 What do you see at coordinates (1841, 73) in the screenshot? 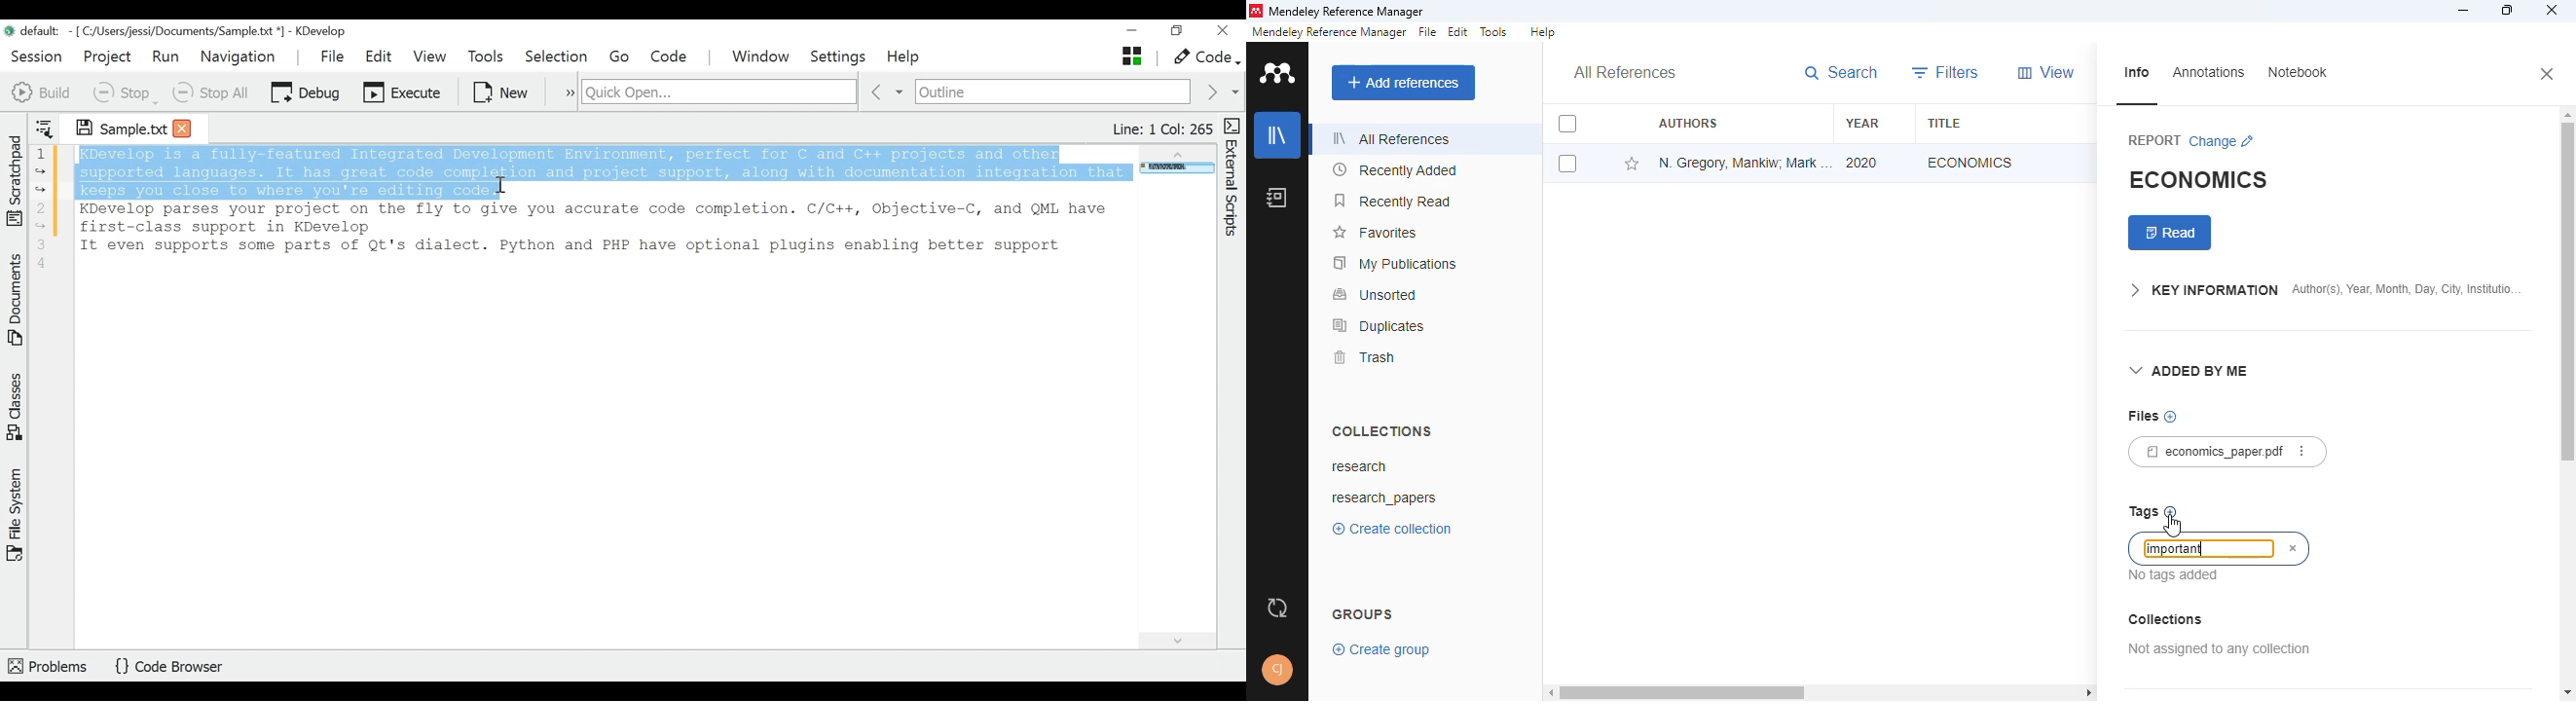
I see `search` at bounding box center [1841, 73].